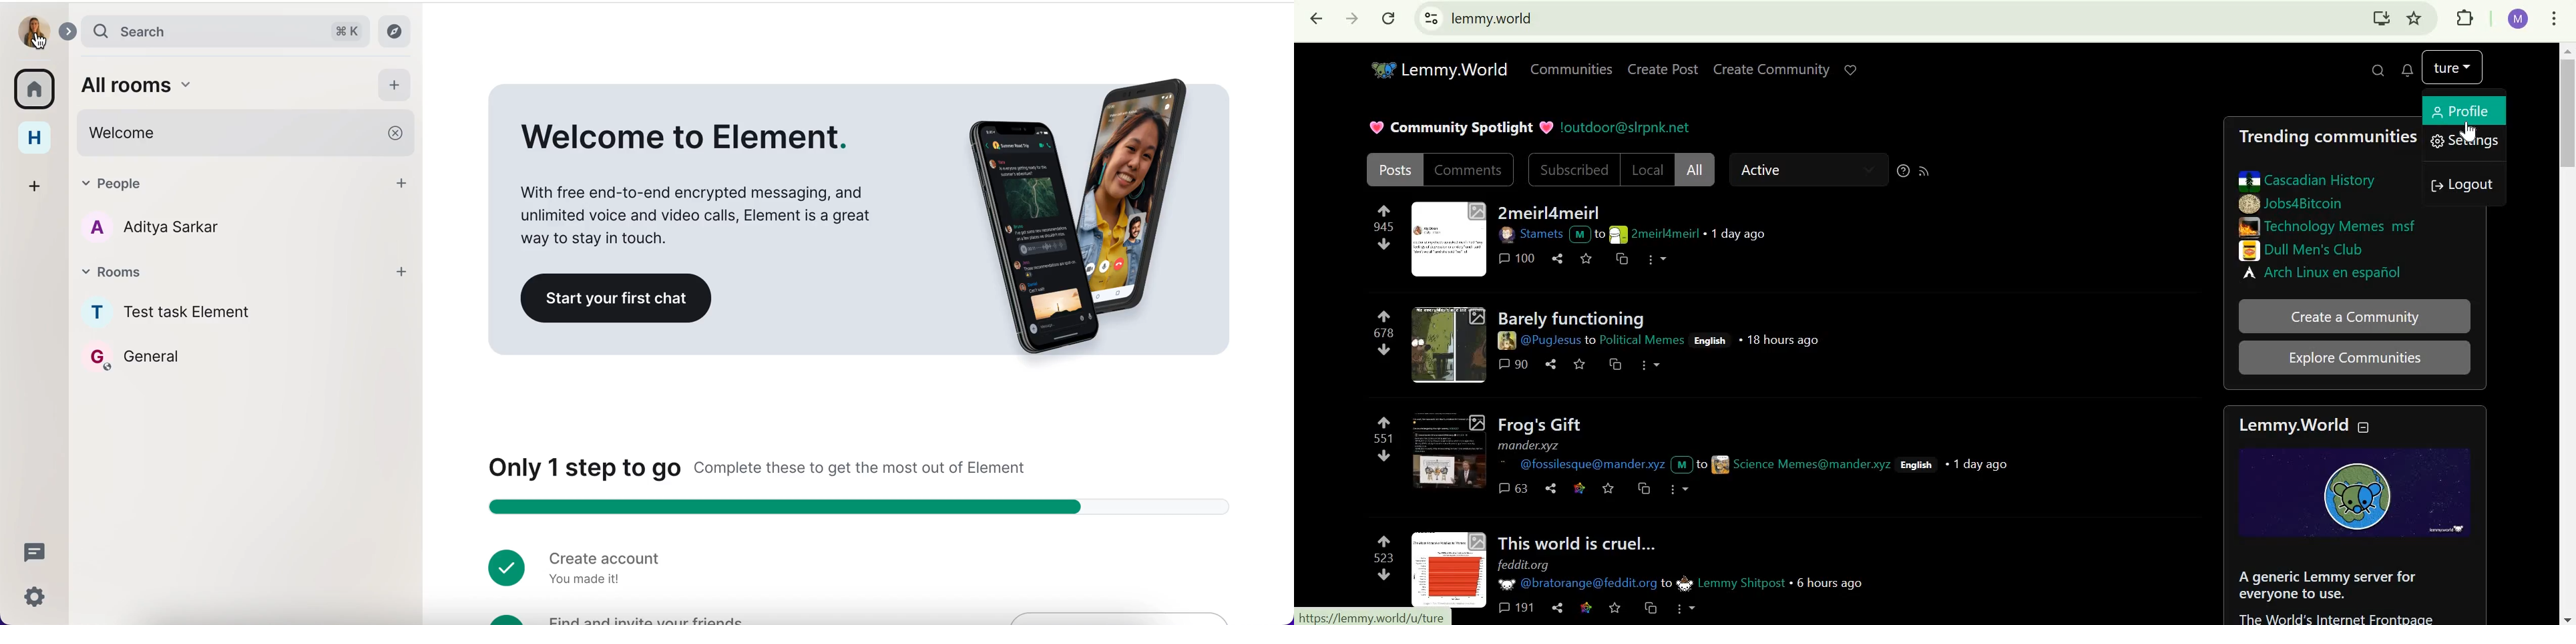 Image resolution: width=2576 pixels, height=644 pixels. I want to click on upvote, so click(1383, 422).